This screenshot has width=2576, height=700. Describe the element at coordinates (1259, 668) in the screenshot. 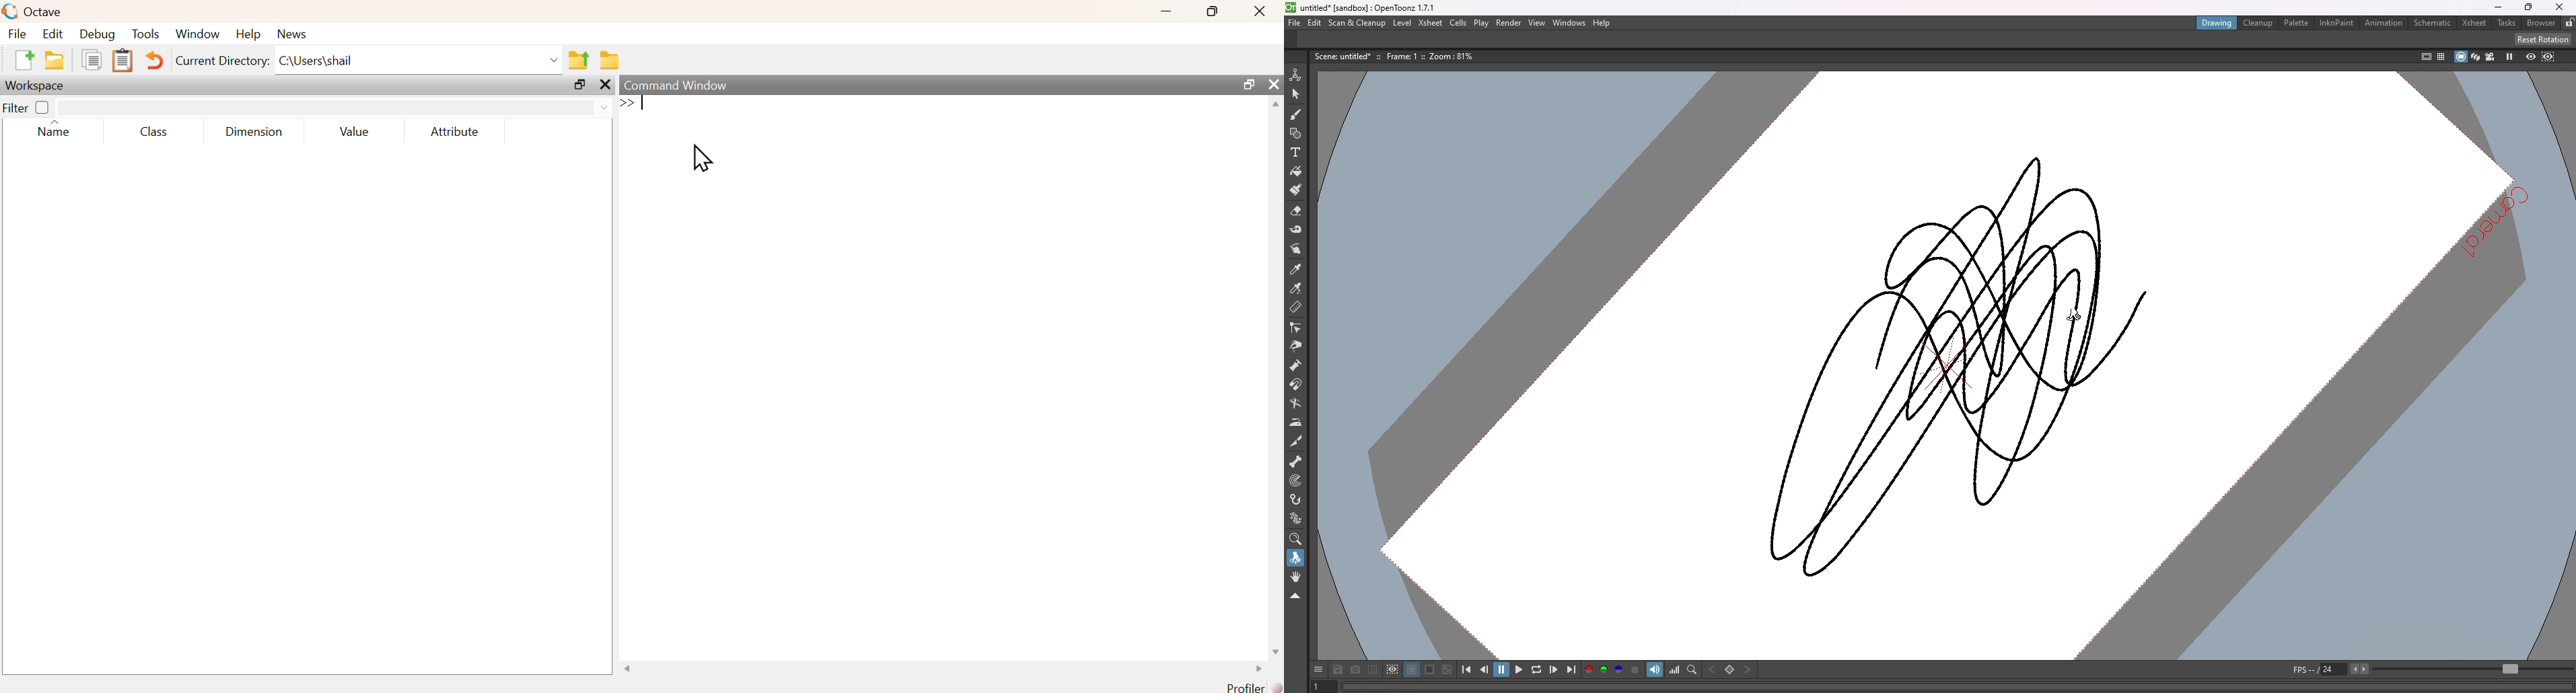

I see `scroll right` at that location.